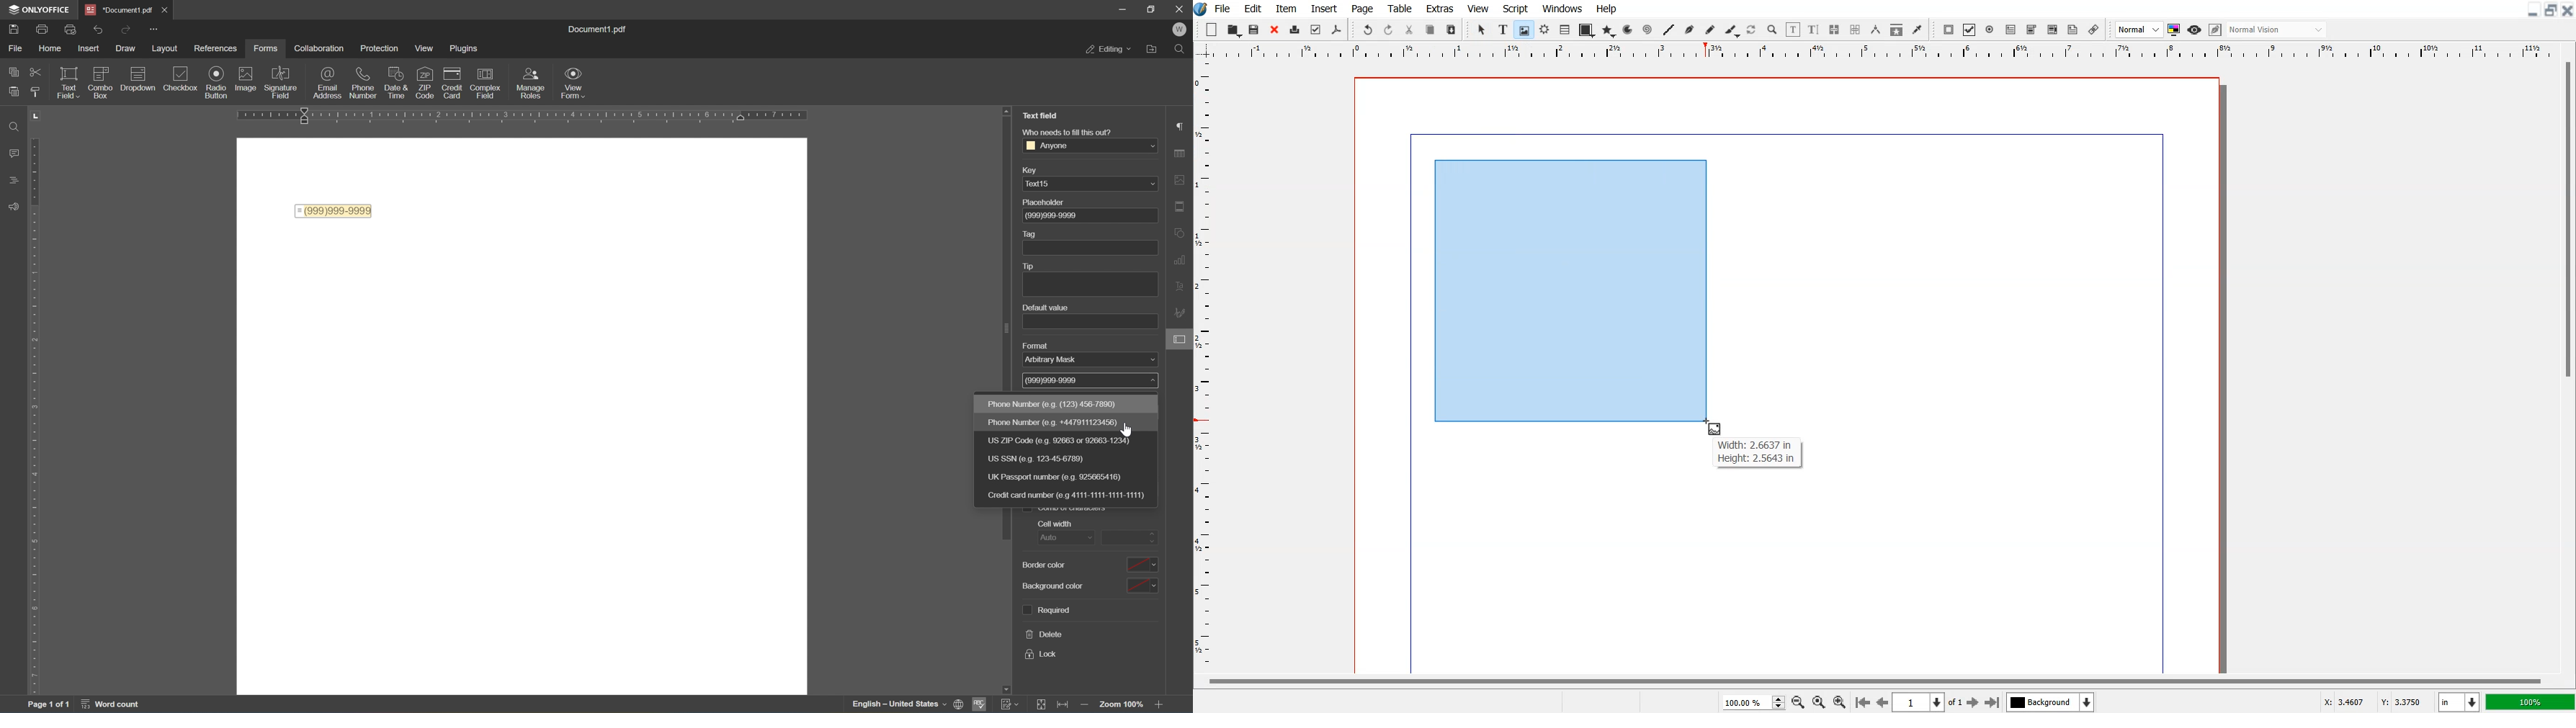  I want to click on us ssn number, so click(1055, 459).